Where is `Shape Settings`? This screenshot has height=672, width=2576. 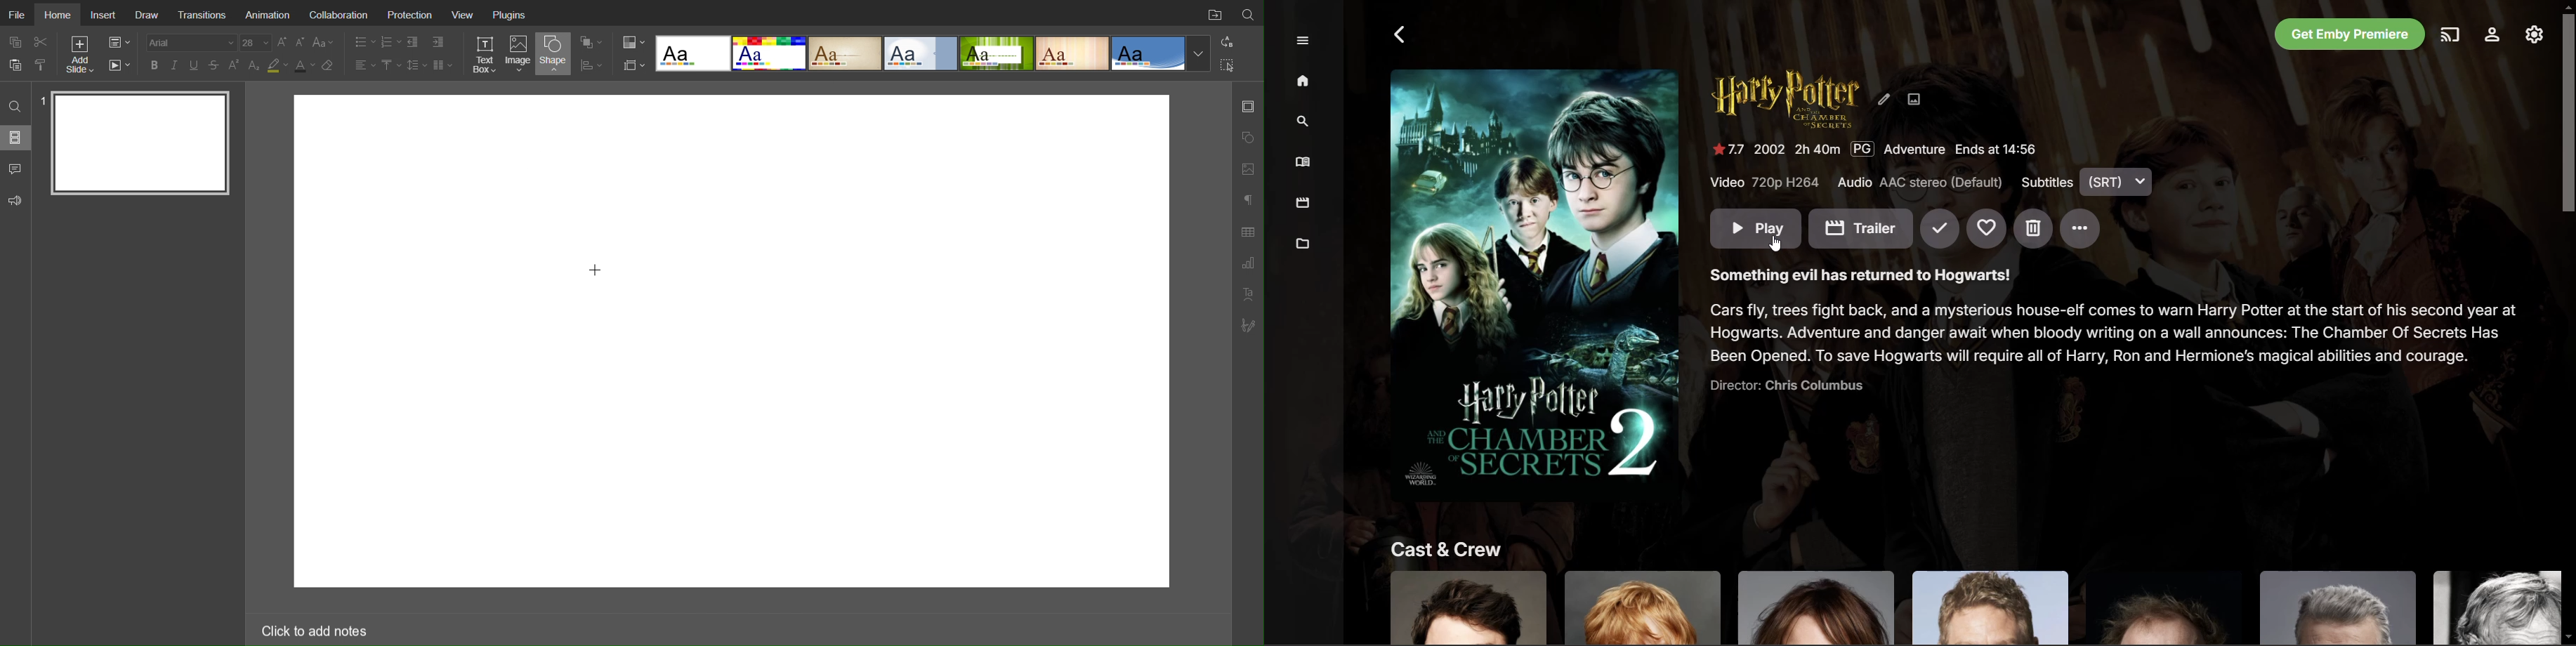
Shape Settings is located at coordinates (1247, 138).